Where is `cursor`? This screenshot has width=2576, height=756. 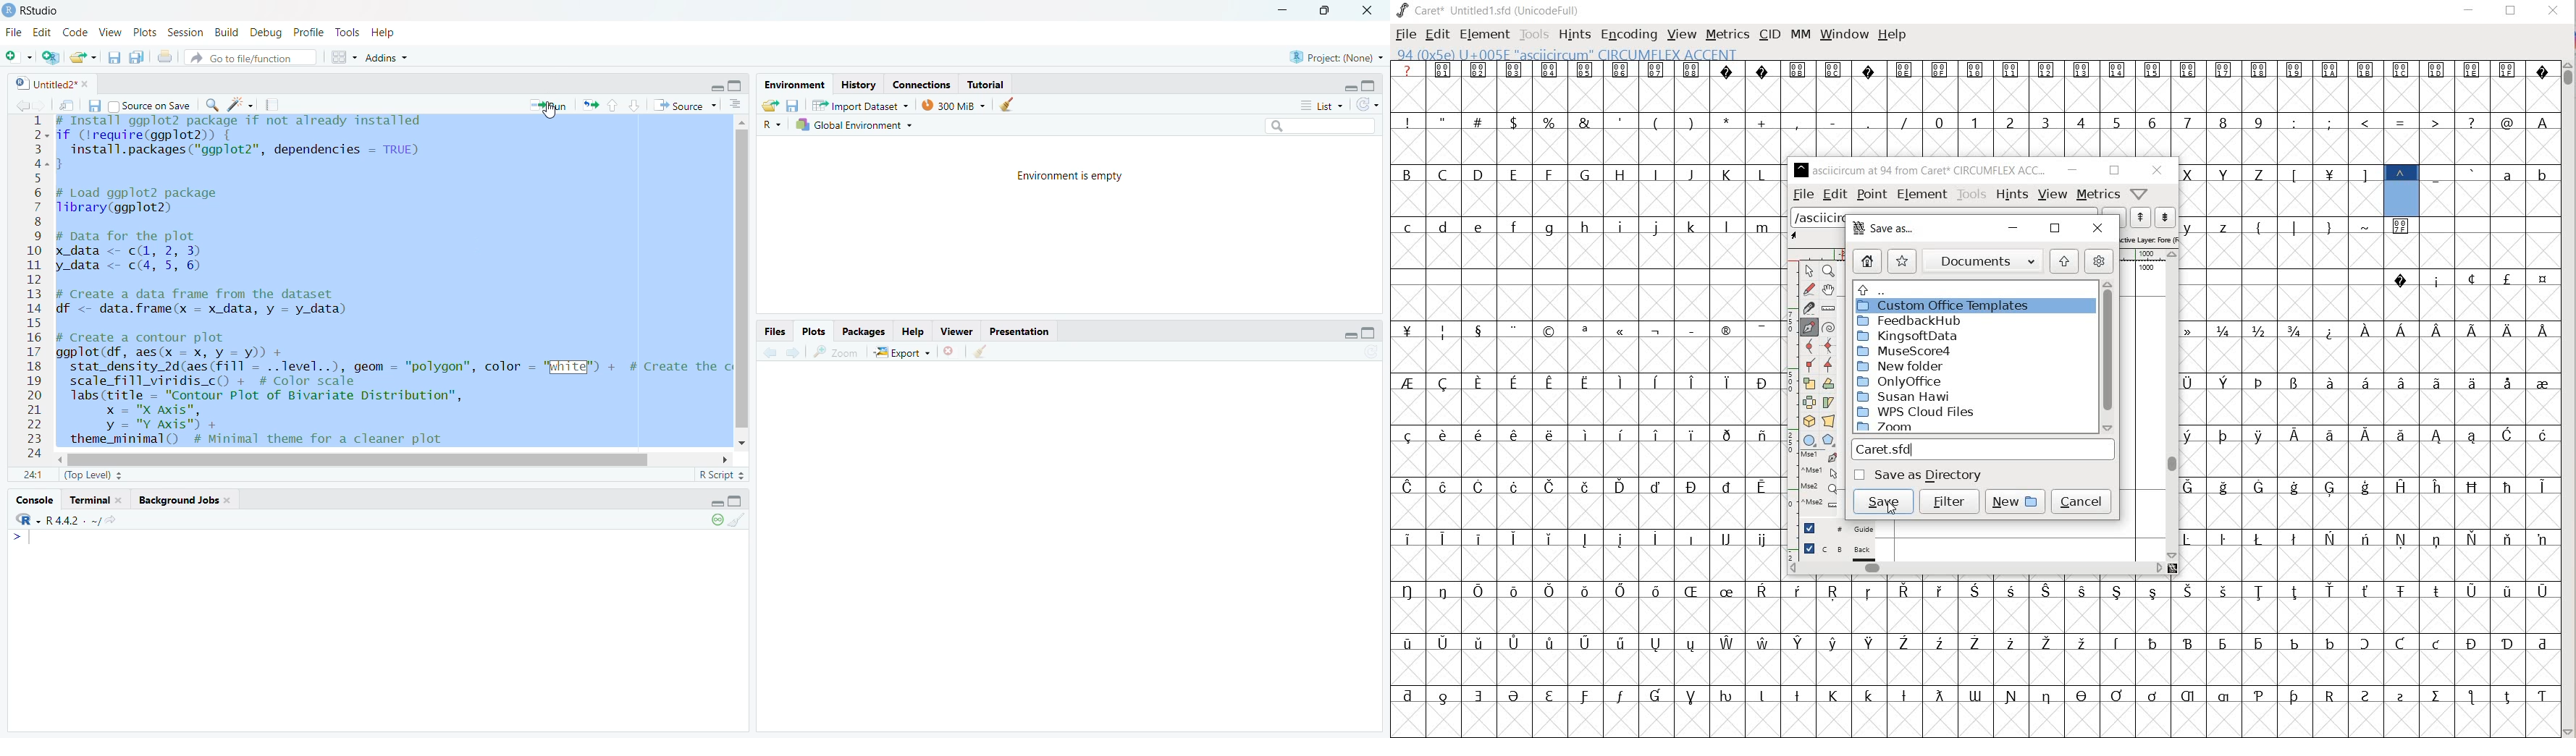 cursor is located at coordinates (551, 114).